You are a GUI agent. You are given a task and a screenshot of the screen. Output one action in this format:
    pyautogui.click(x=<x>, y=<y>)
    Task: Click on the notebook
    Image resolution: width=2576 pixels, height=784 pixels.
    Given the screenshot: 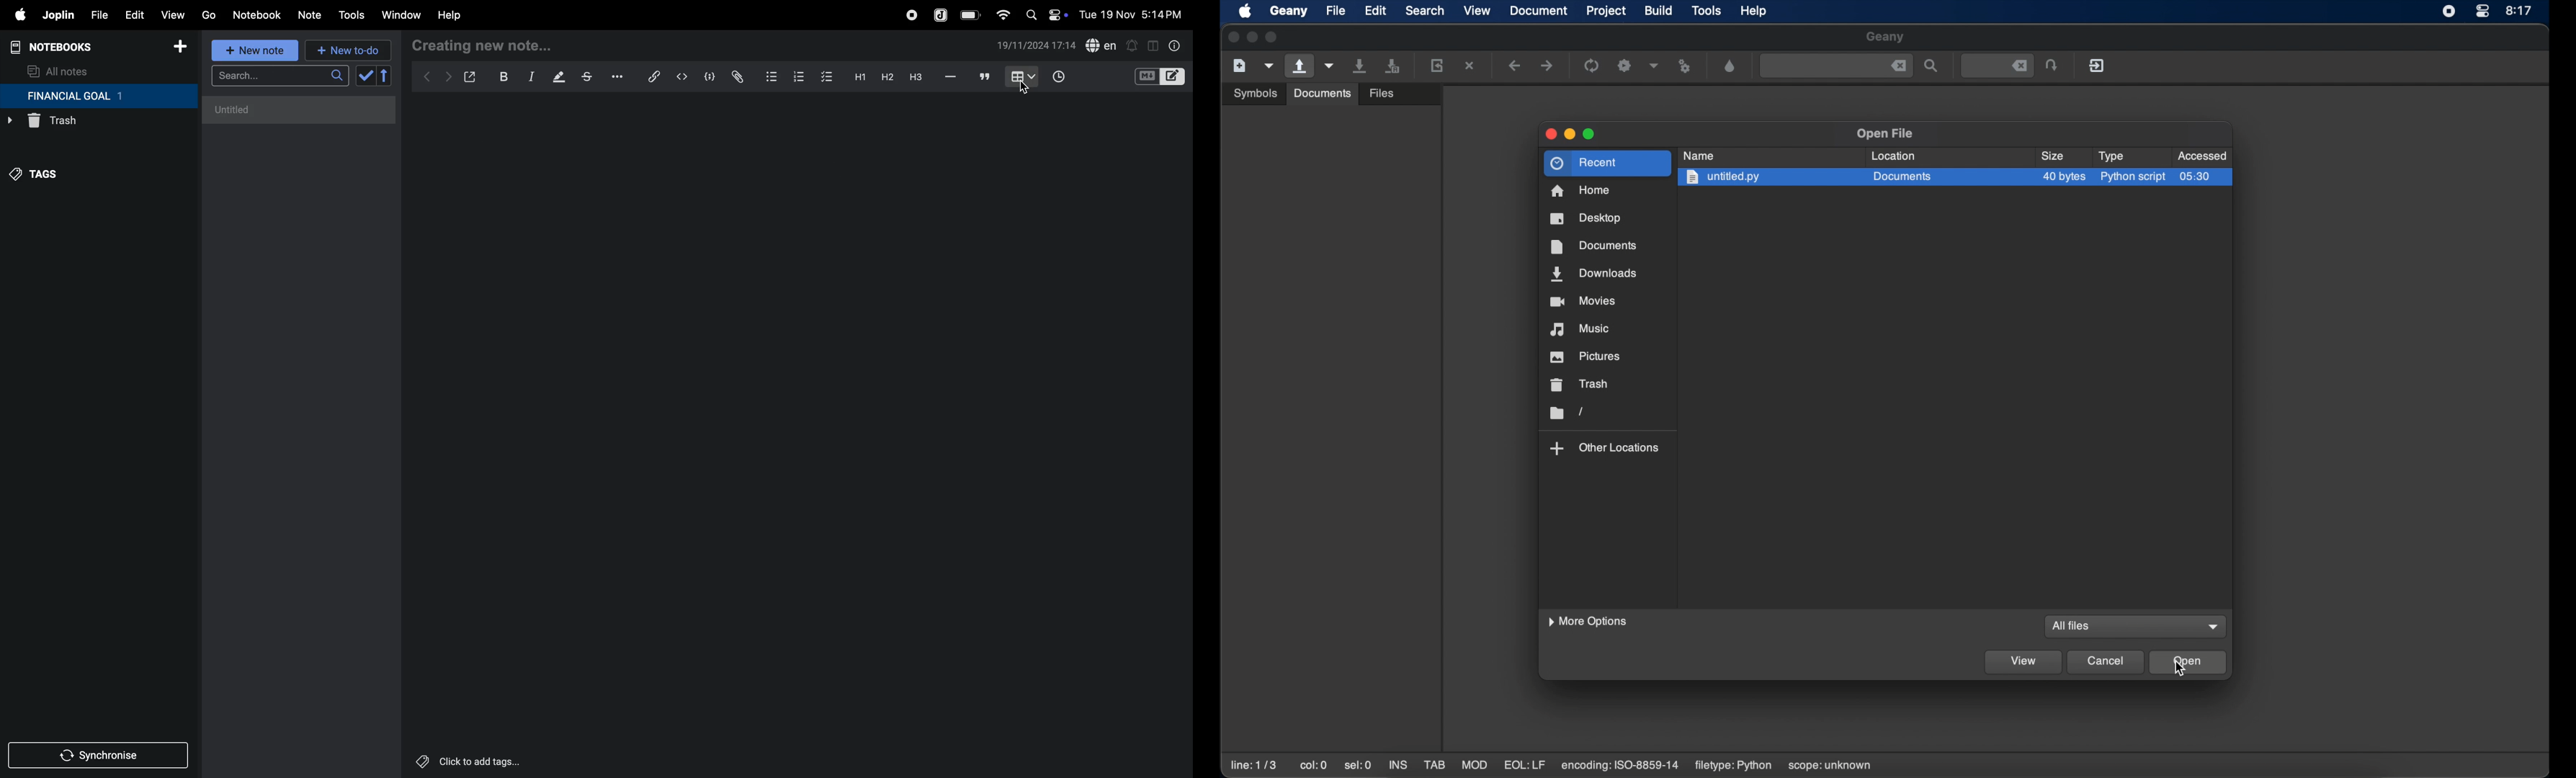 What is the action you would take?
    pyautogui.click(x=256, y=15)
    